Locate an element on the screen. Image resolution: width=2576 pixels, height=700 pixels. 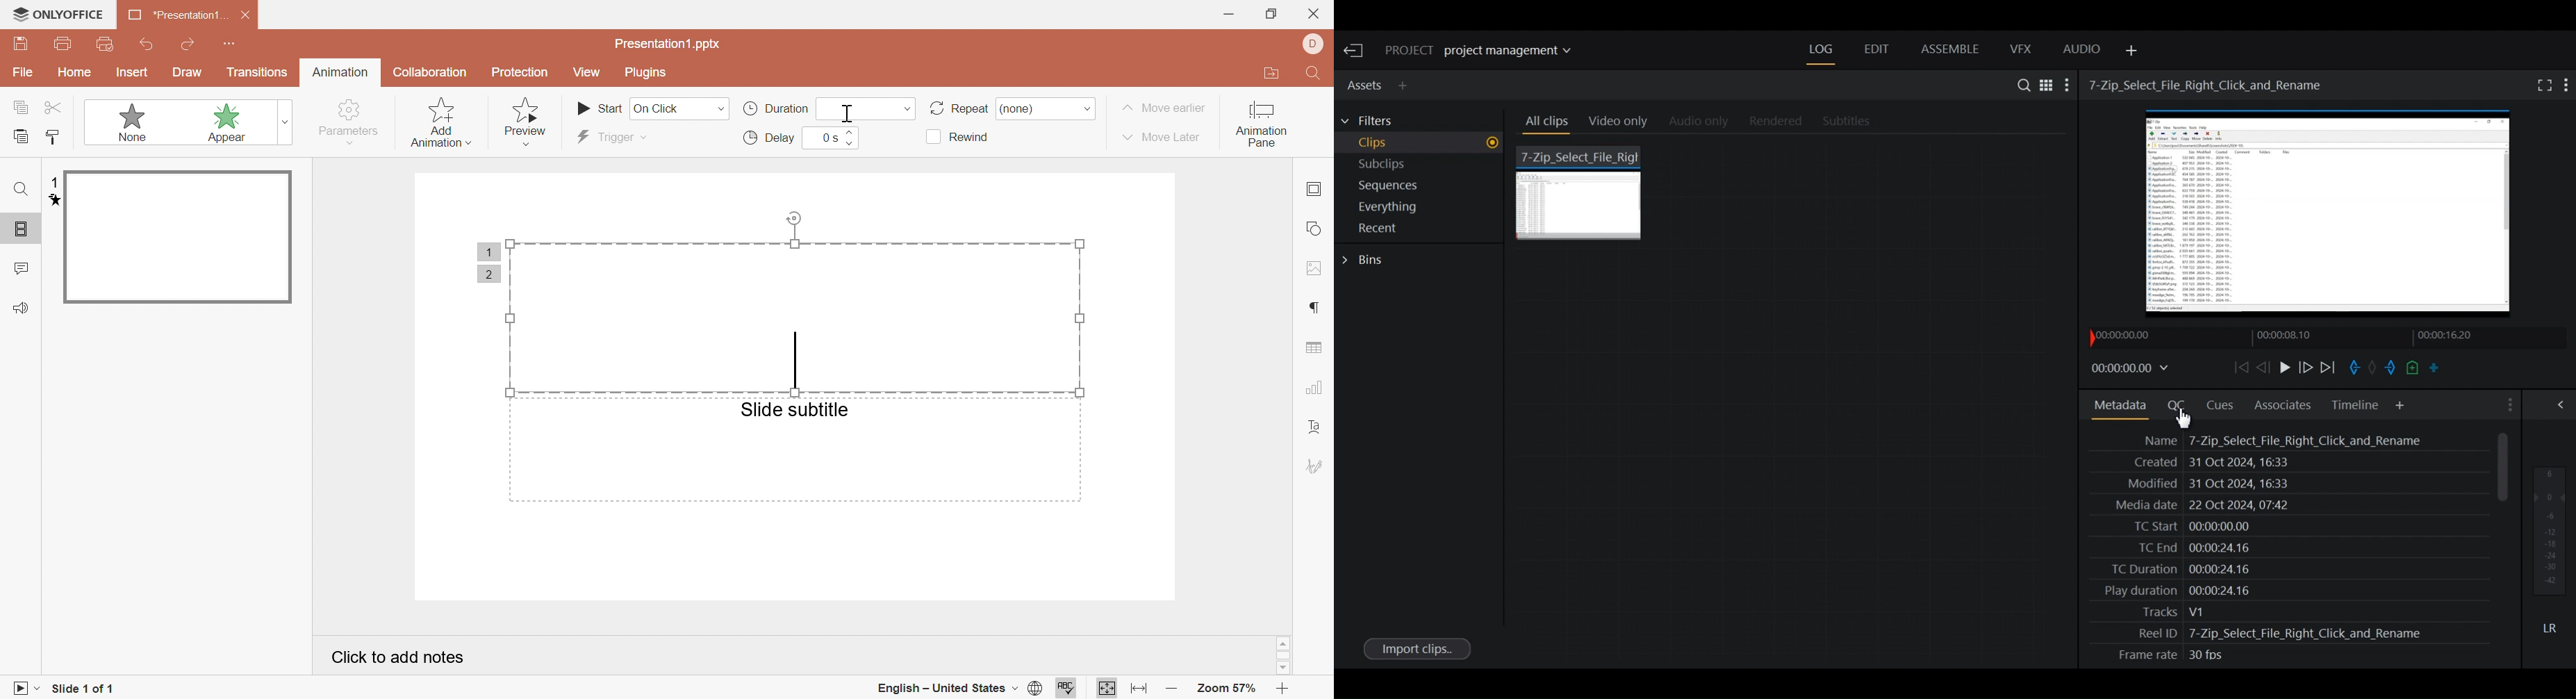
Audio Only is located at coordinates (1703, 122).